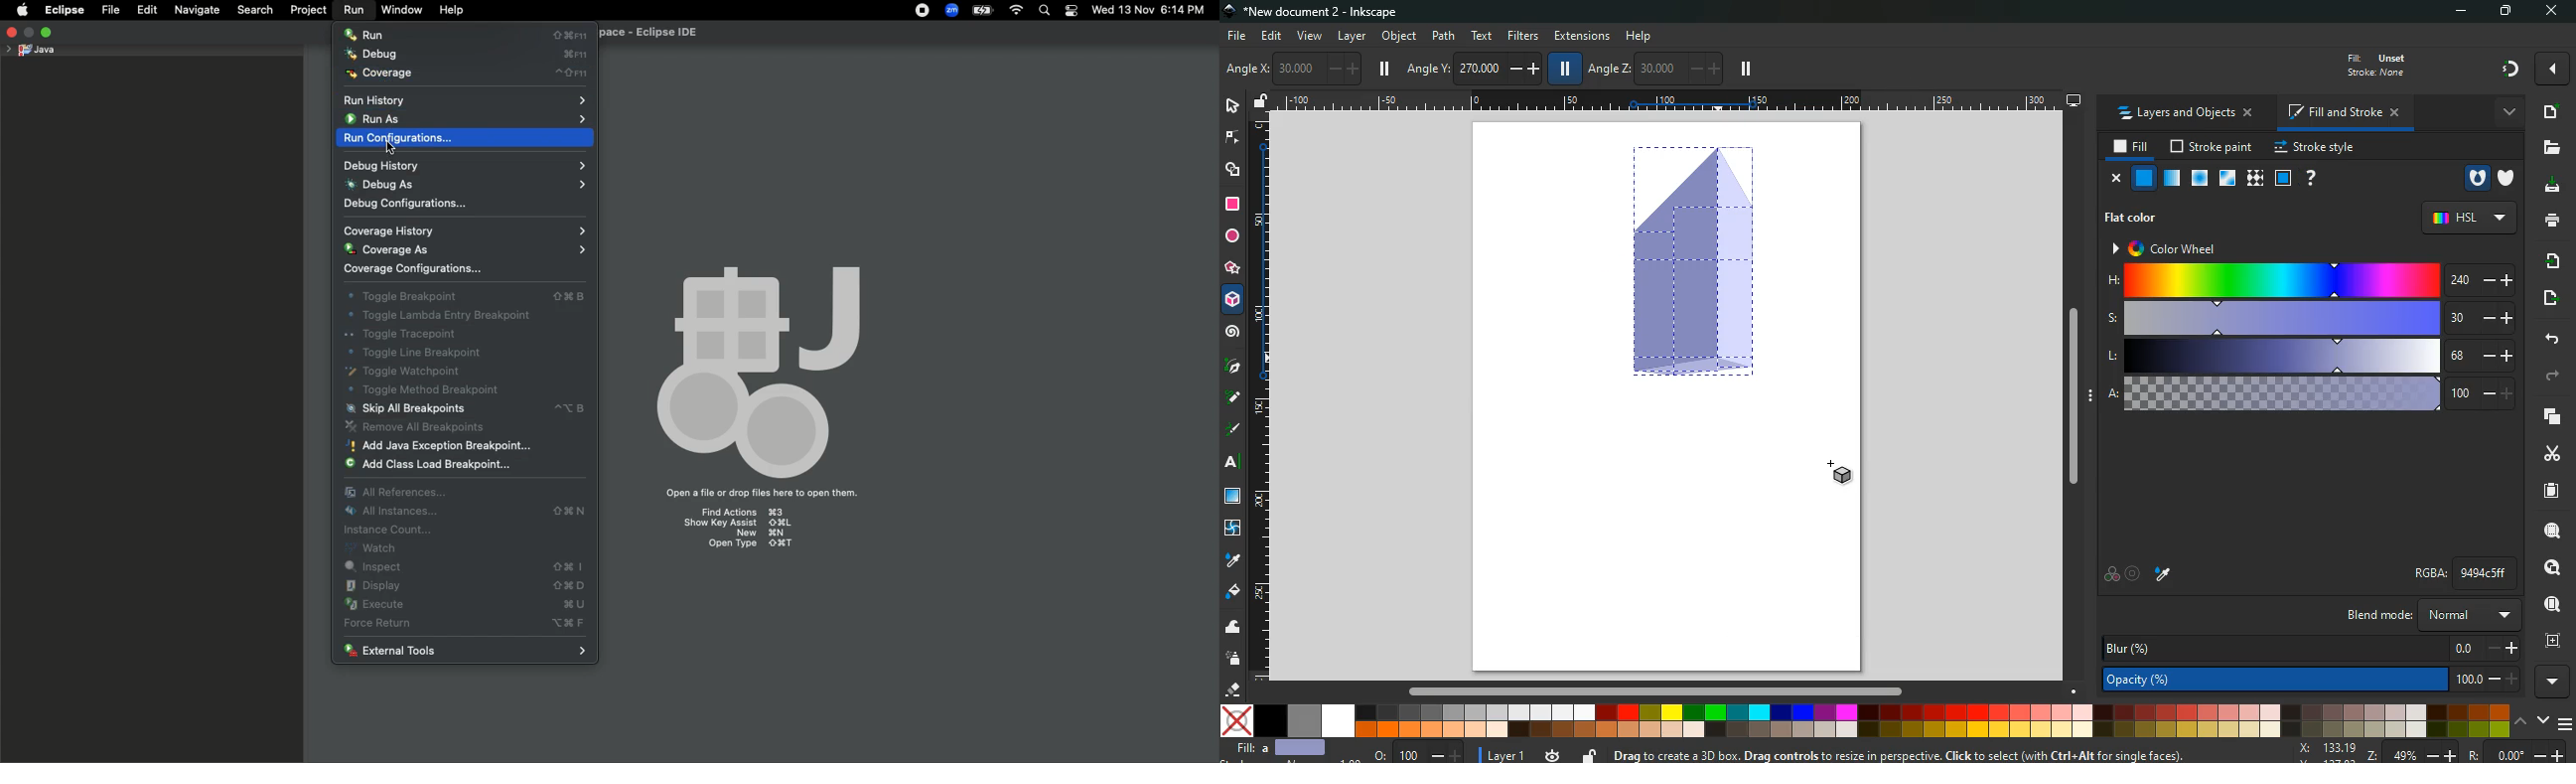 This screenshot has width=2576, height=784. I want to click on Edit, so click(147, 11).